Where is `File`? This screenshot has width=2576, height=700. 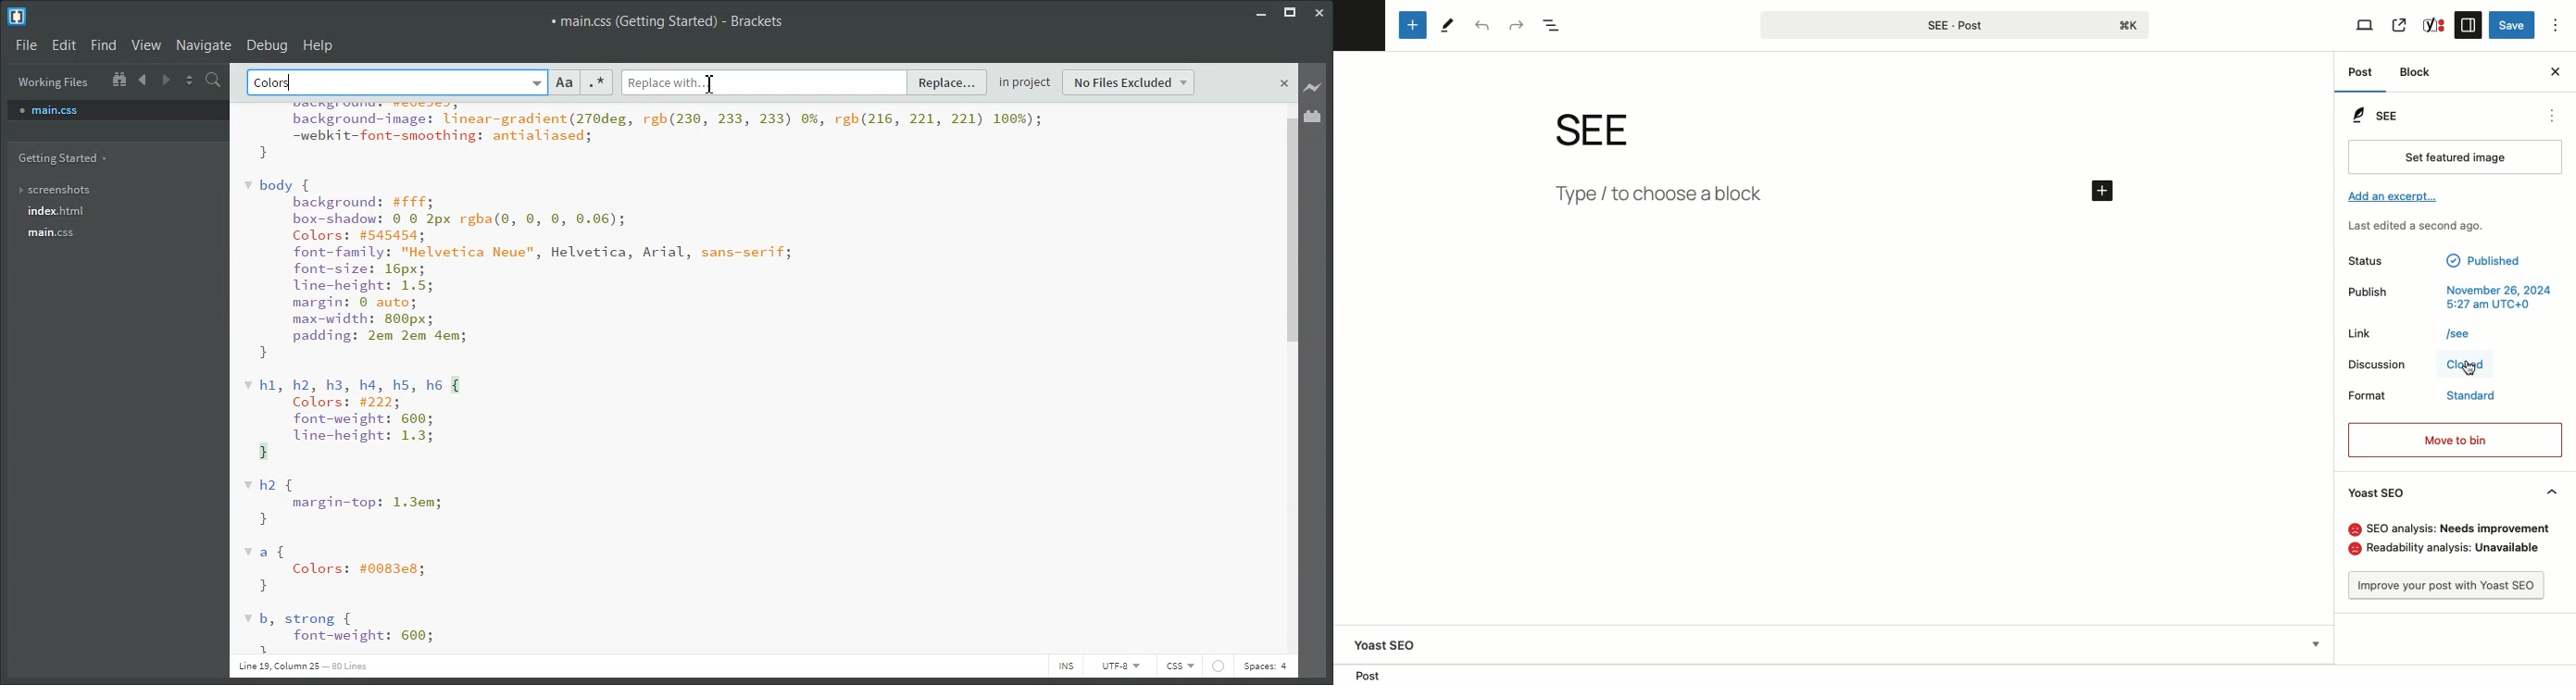
File is located at coordinates (25, 44).